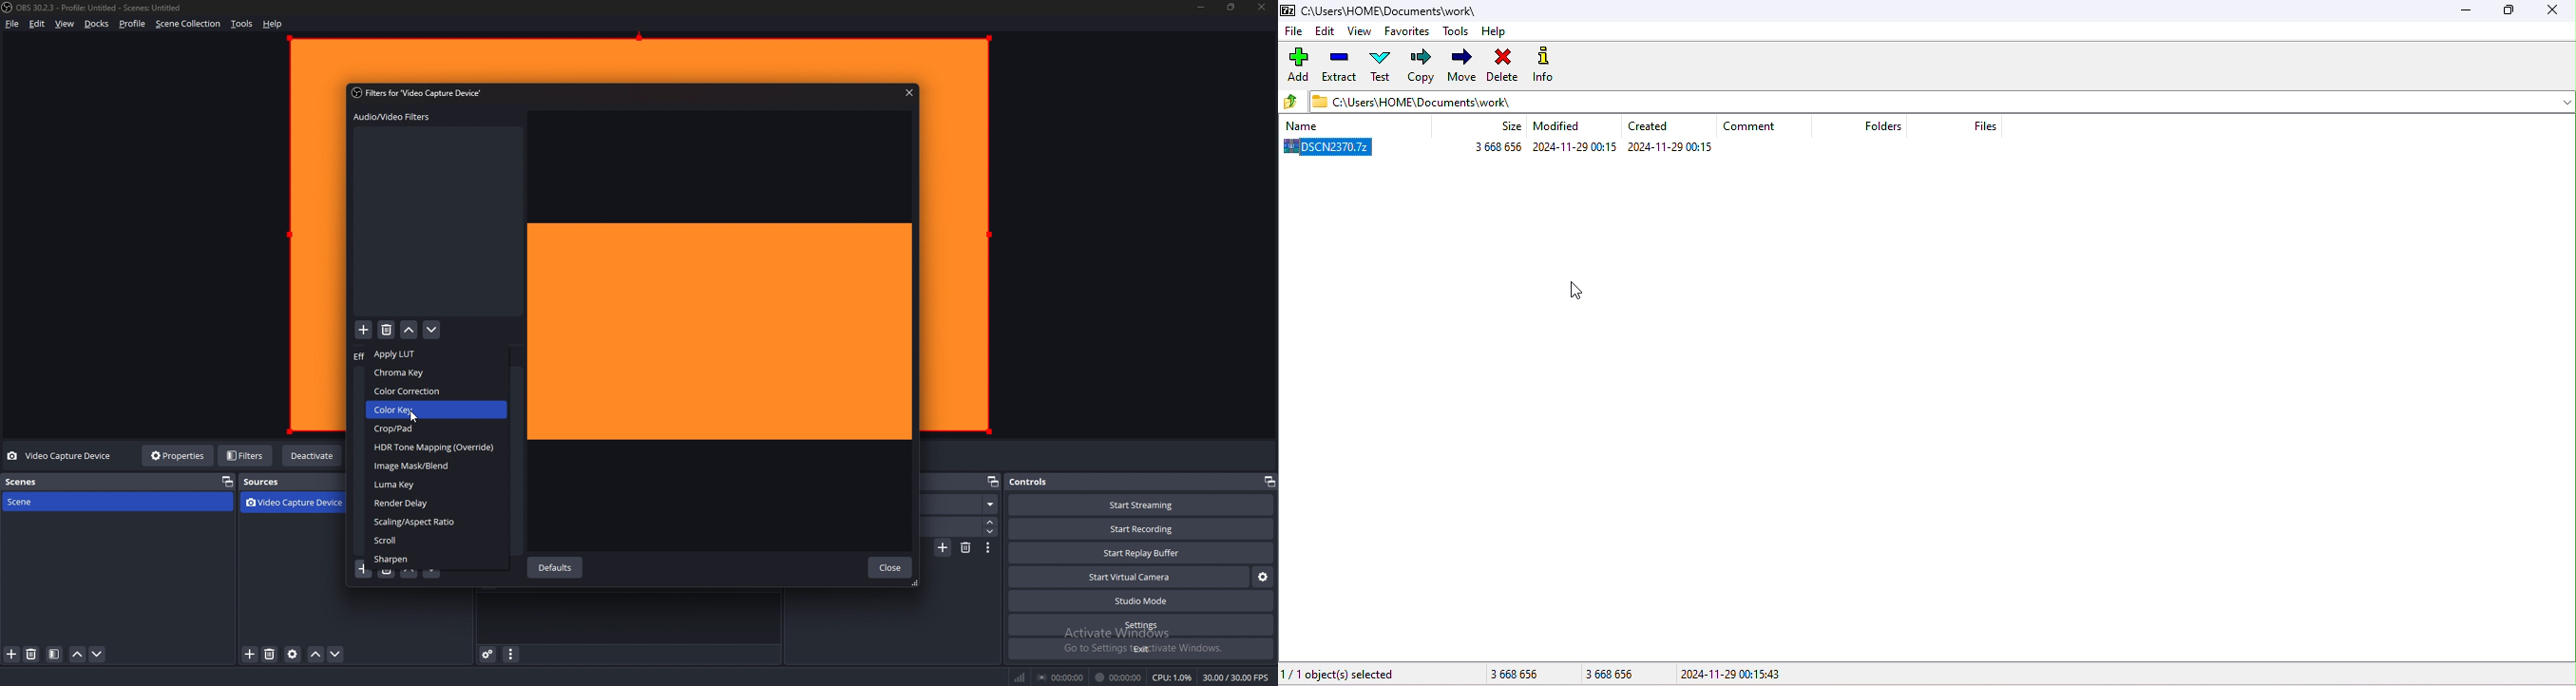  I want to click on properties, so click(180, 455).